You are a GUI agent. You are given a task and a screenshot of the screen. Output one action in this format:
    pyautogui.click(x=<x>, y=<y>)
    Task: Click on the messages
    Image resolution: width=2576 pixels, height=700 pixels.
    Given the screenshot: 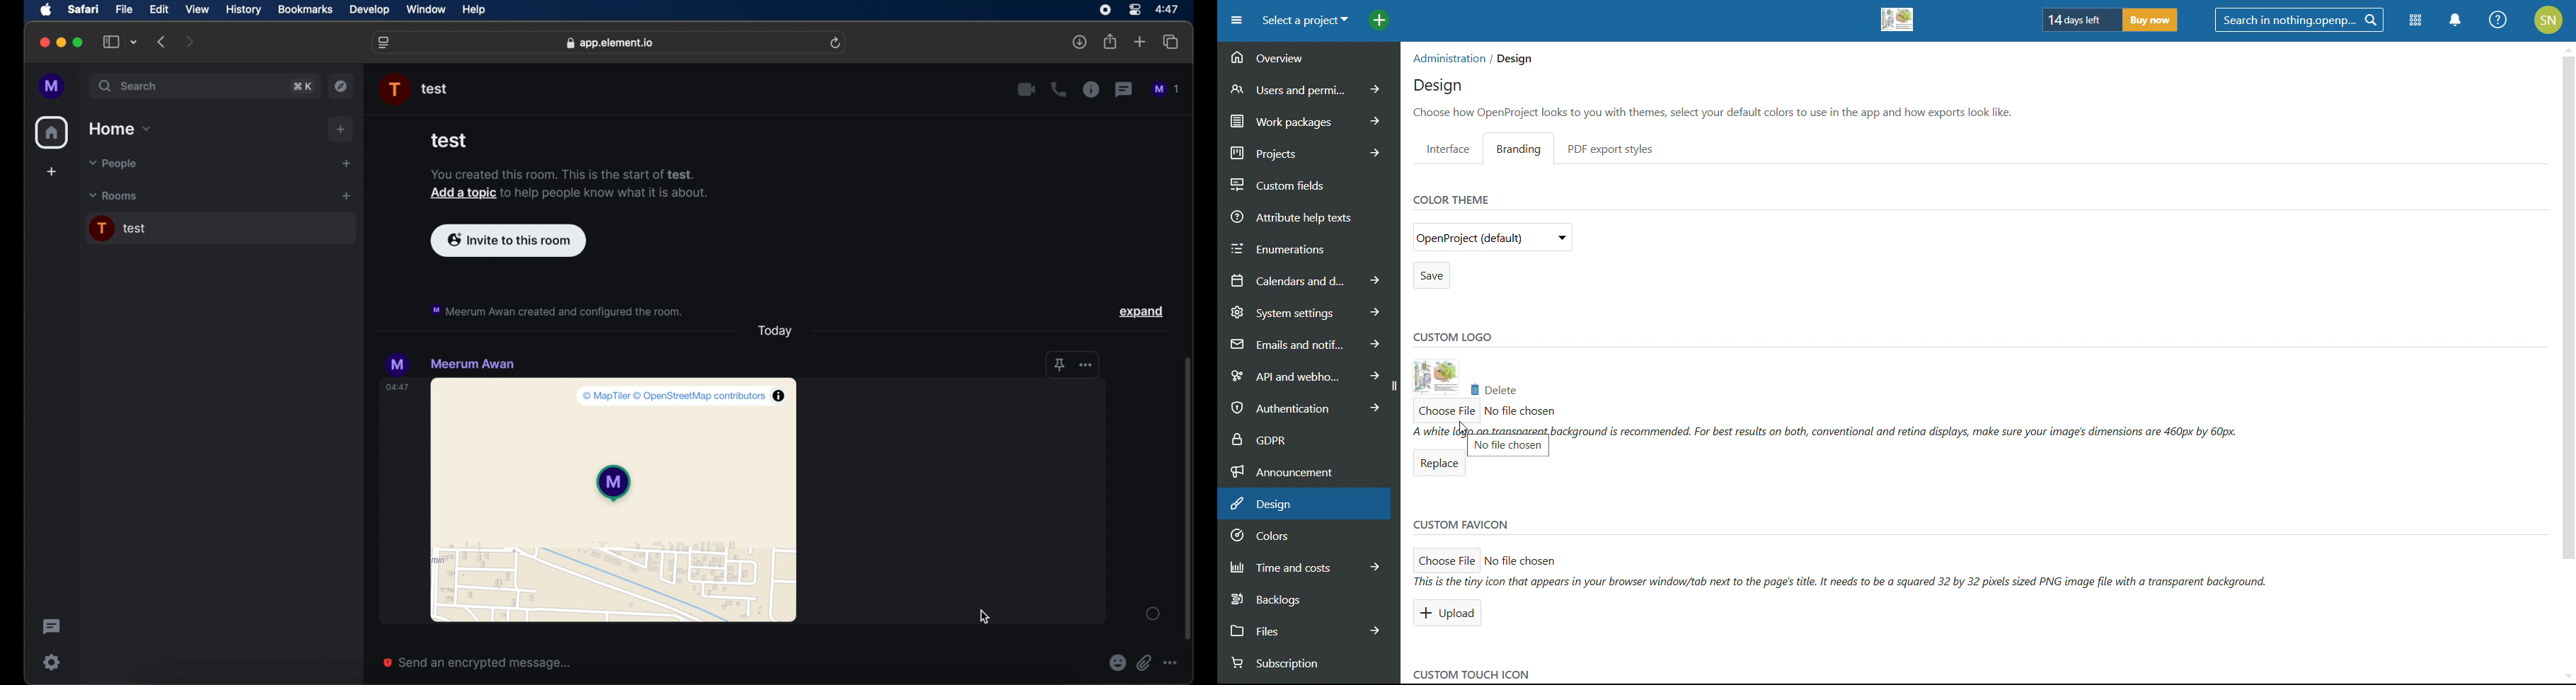 What is the action you would take?
    pyautogui.click(x=1167, y=89)
    